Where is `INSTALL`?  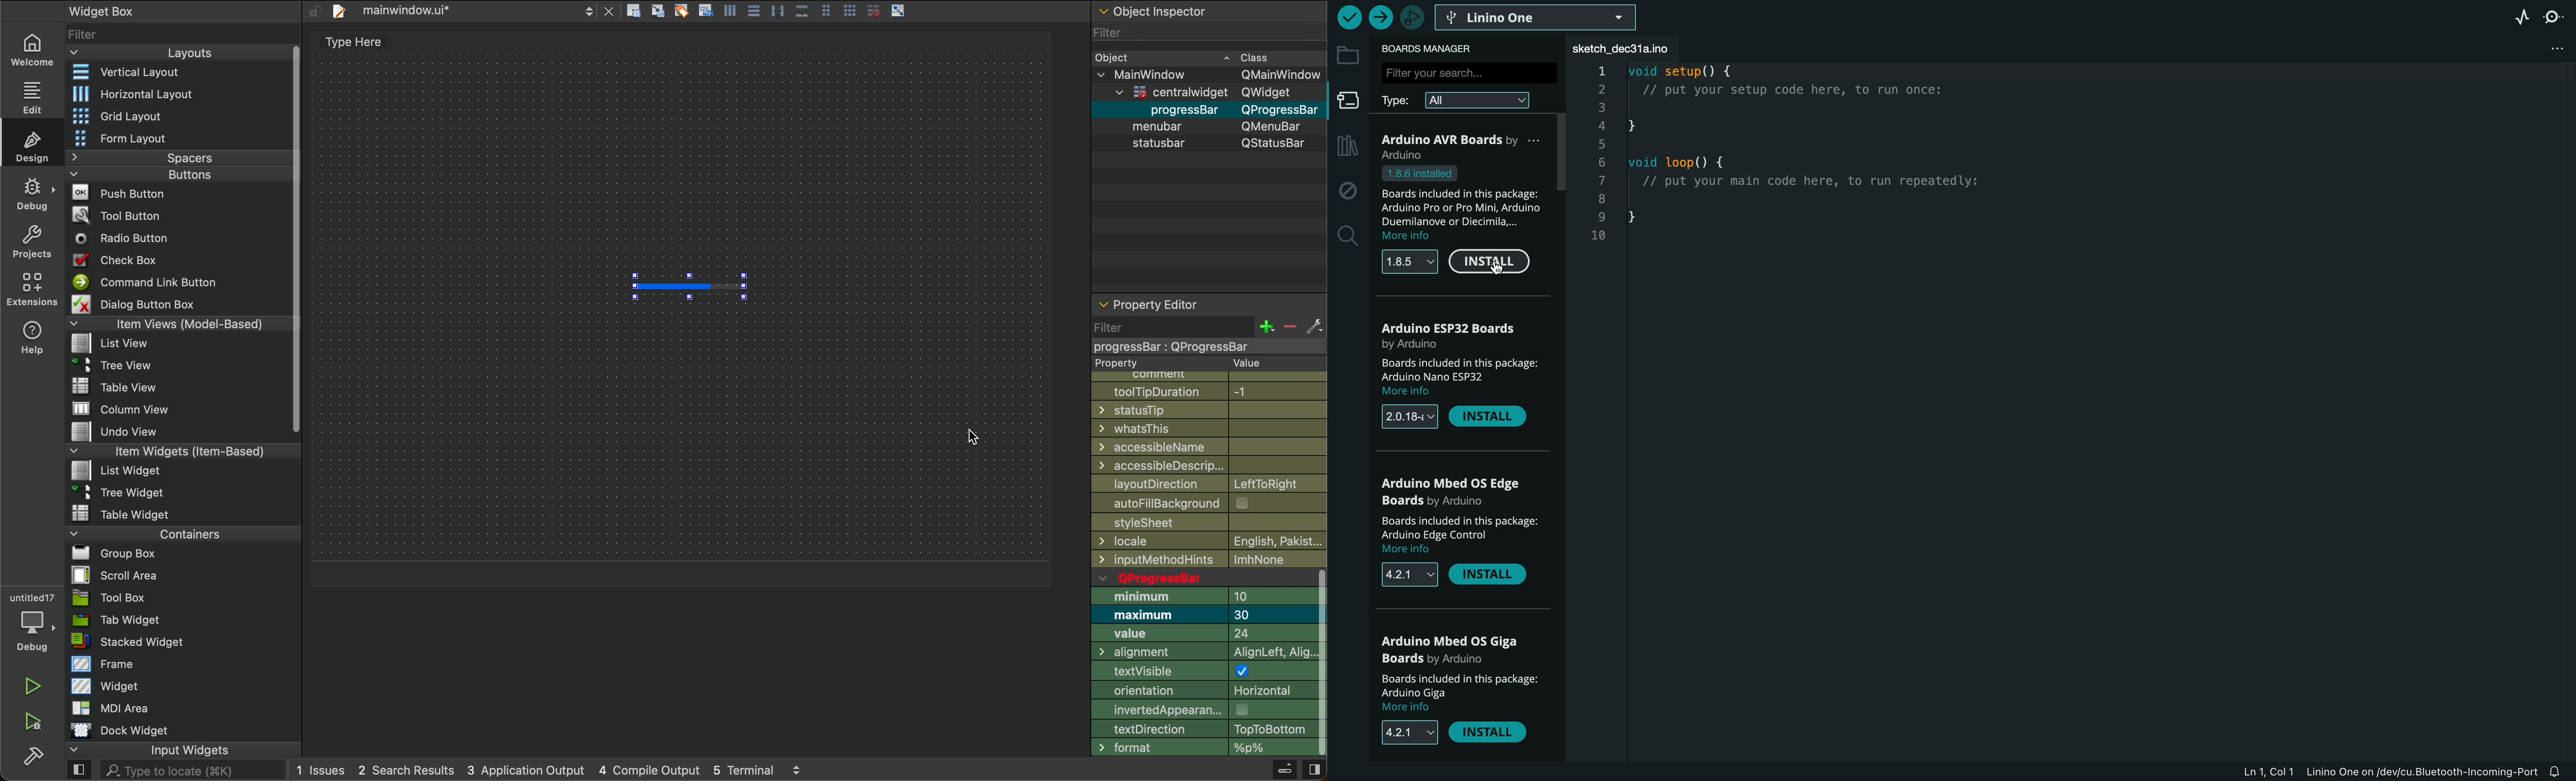 INSTALL is located at coordinates (1492, 735).